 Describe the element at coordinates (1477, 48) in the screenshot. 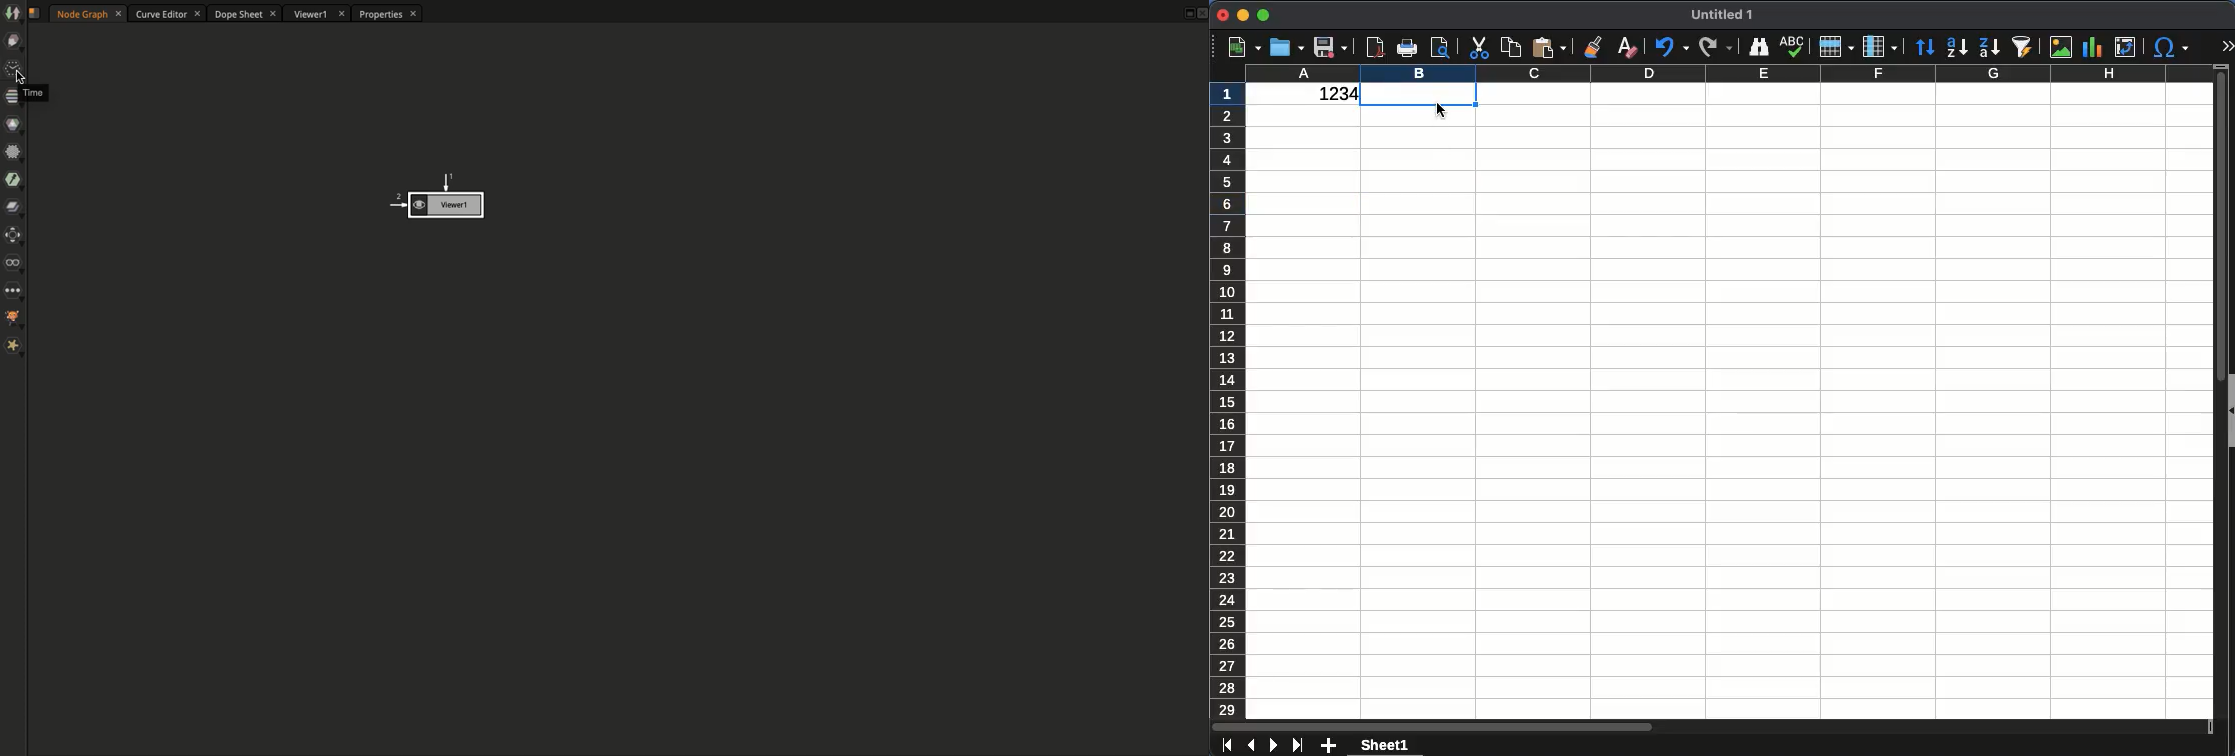

I see `cut` at that location.